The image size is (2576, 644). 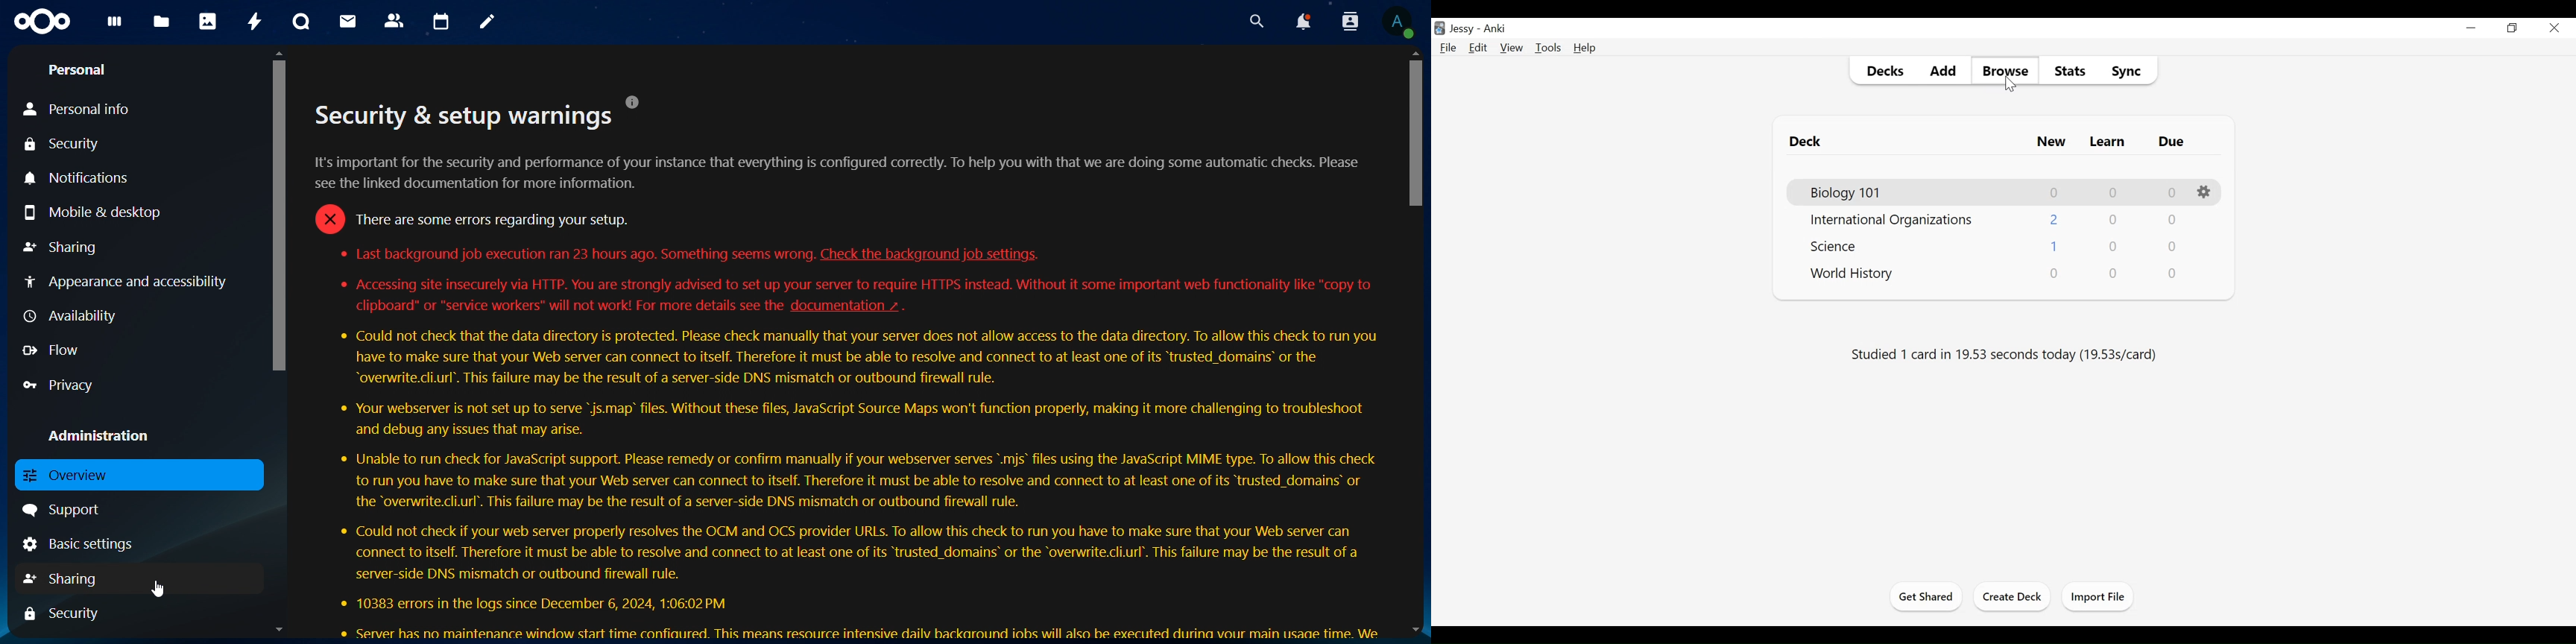 I want to click on Scrollbar, so click(x=279, y=342).